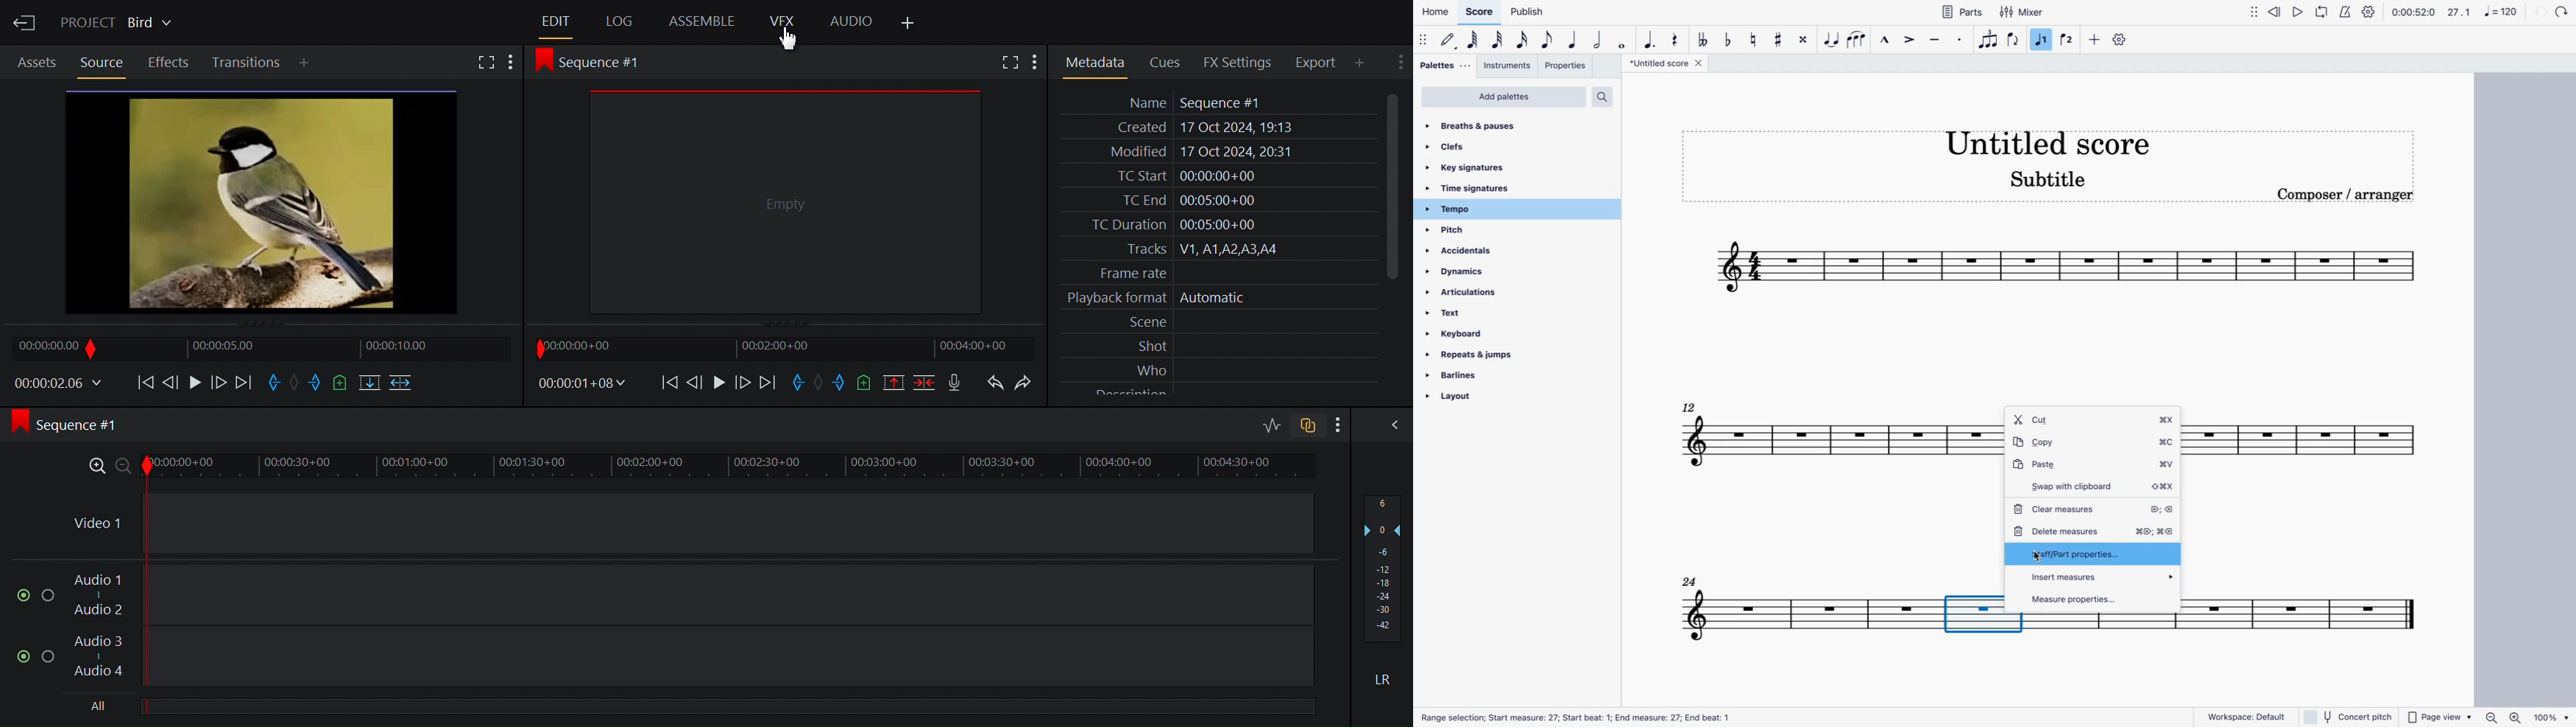  What do you see at coordinates (1362, 61) in the screenshot?
I see `Add Panel` at bounding box center [1362, 61].